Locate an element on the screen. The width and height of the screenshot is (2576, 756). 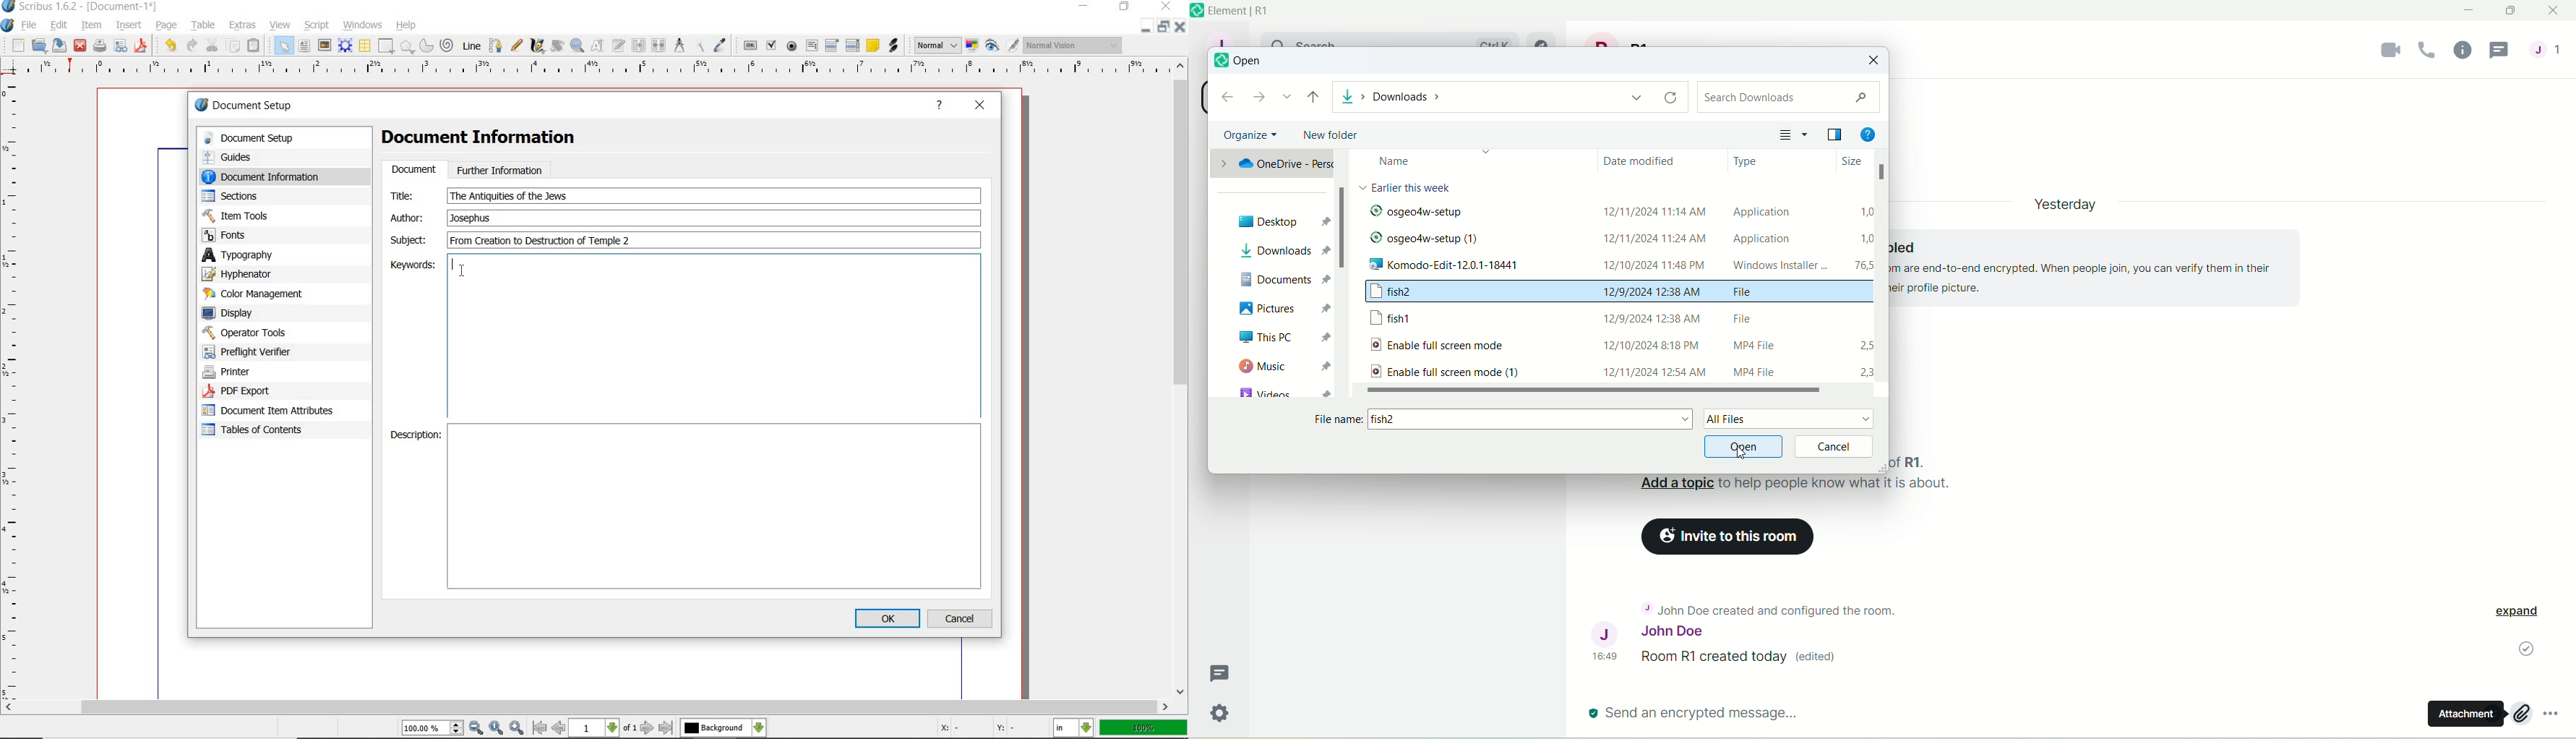
people is located at coordinates (2551, 56).